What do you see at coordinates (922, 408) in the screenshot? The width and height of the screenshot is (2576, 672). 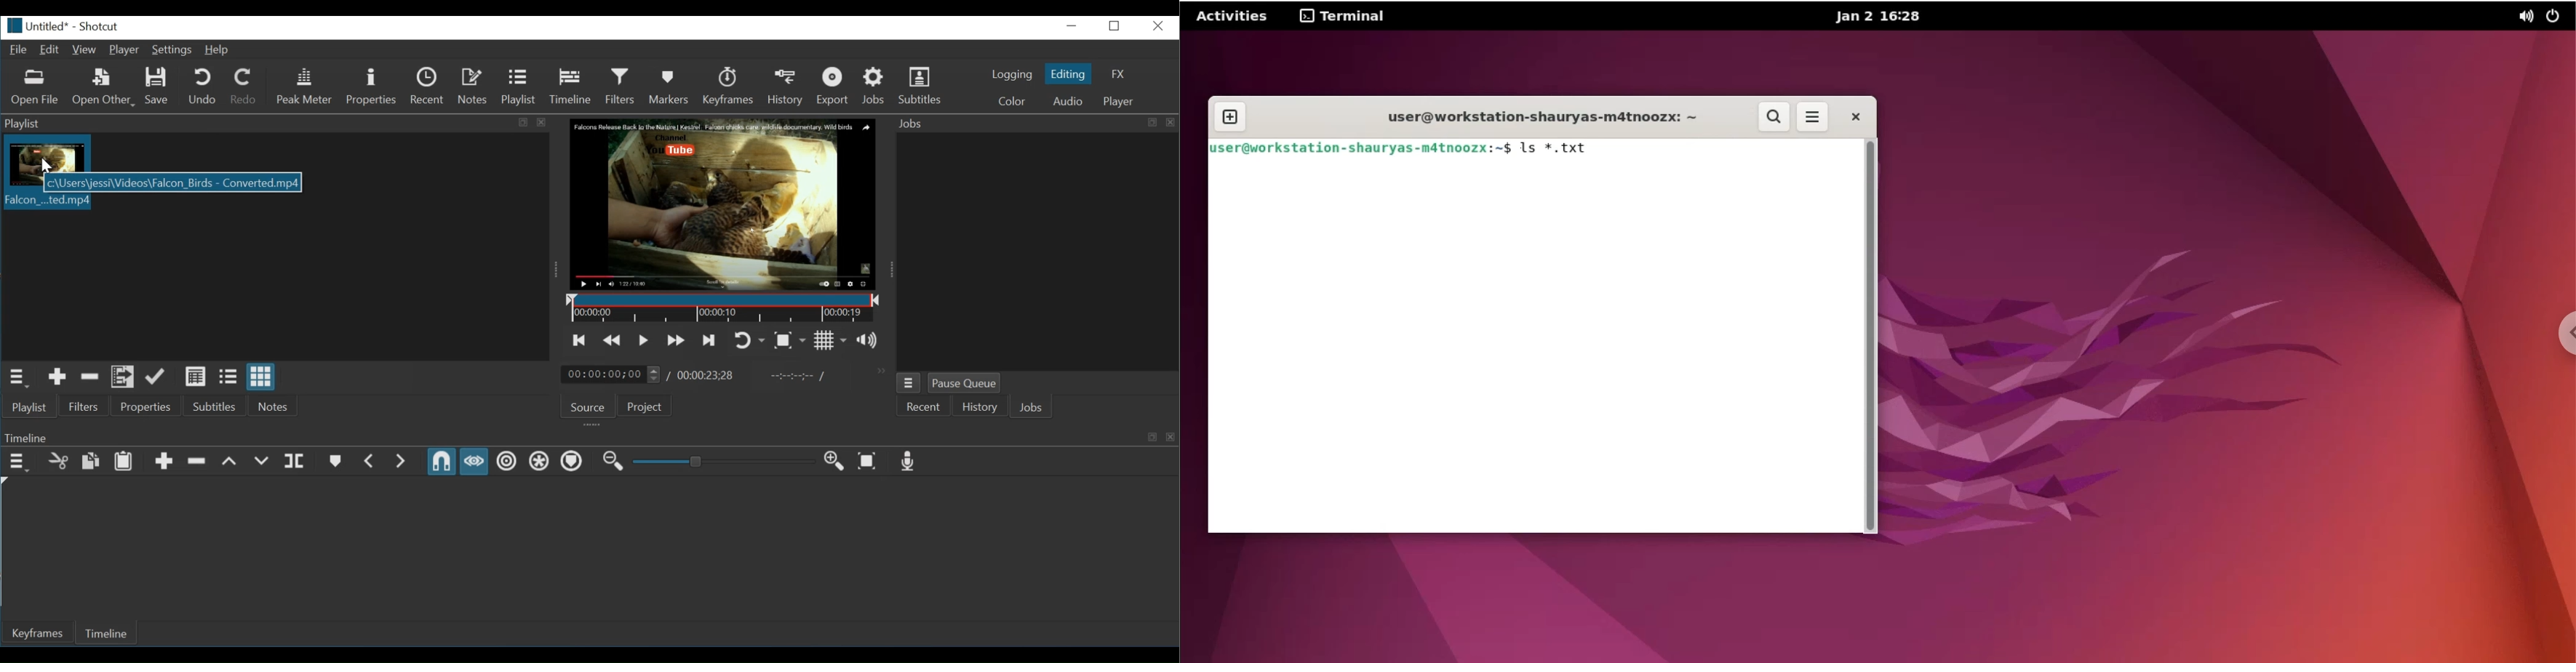 I see `Recent` at bounding box center [922, 408].